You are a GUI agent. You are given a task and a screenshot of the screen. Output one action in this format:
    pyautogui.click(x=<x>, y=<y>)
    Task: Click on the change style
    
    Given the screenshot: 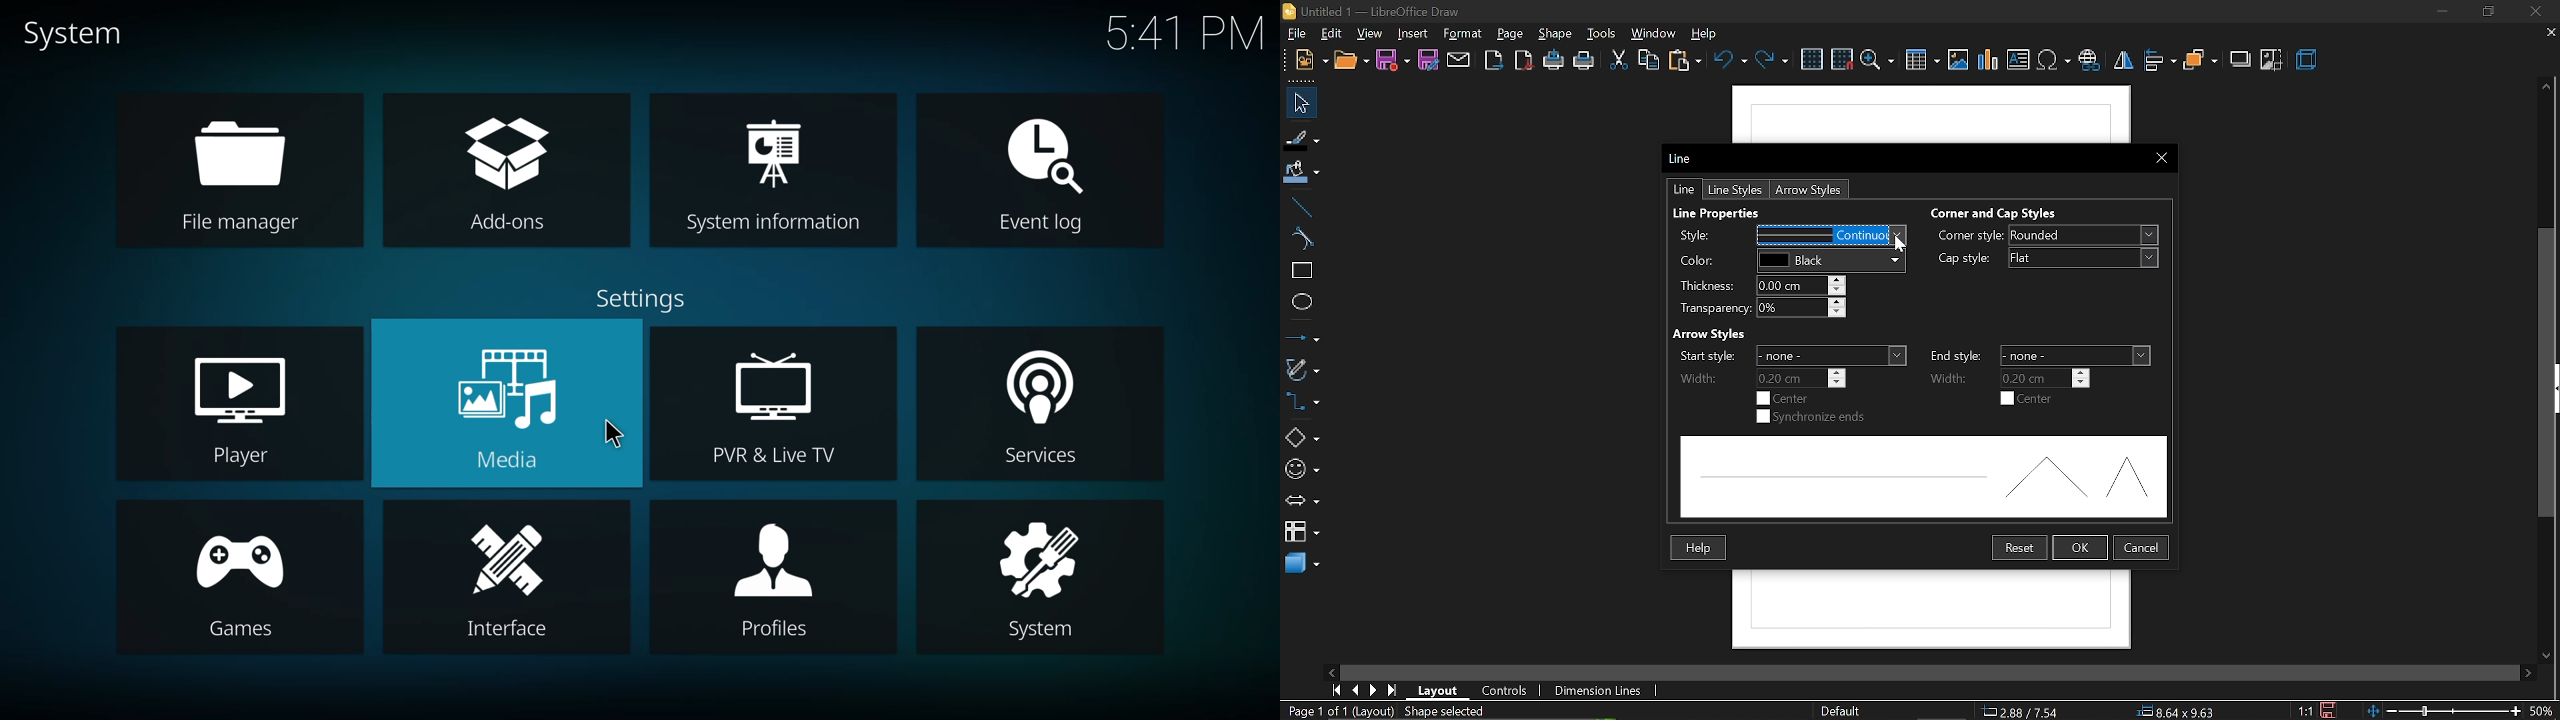 What is the action you would take?
    pyautogui.click(x=1786, y=235)
    